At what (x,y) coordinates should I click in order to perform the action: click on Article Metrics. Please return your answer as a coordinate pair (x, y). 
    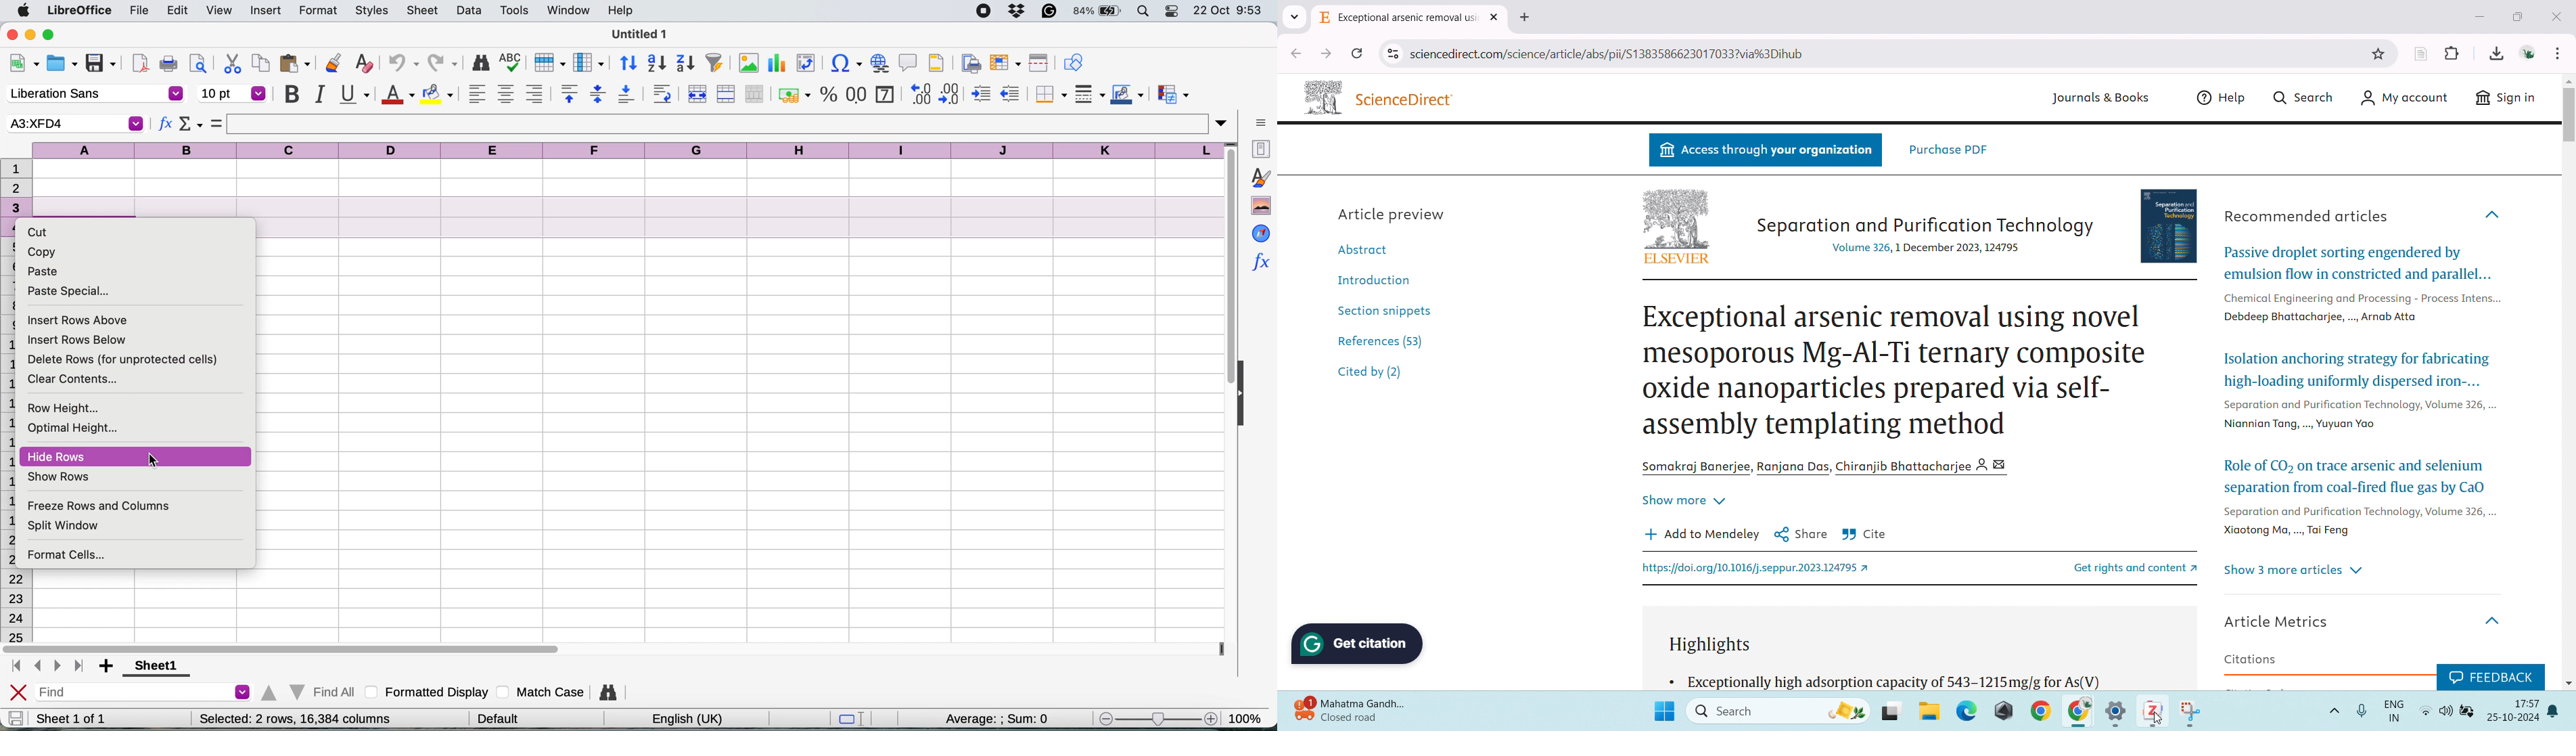
    Looking at the image, I should click on (2280, 620).